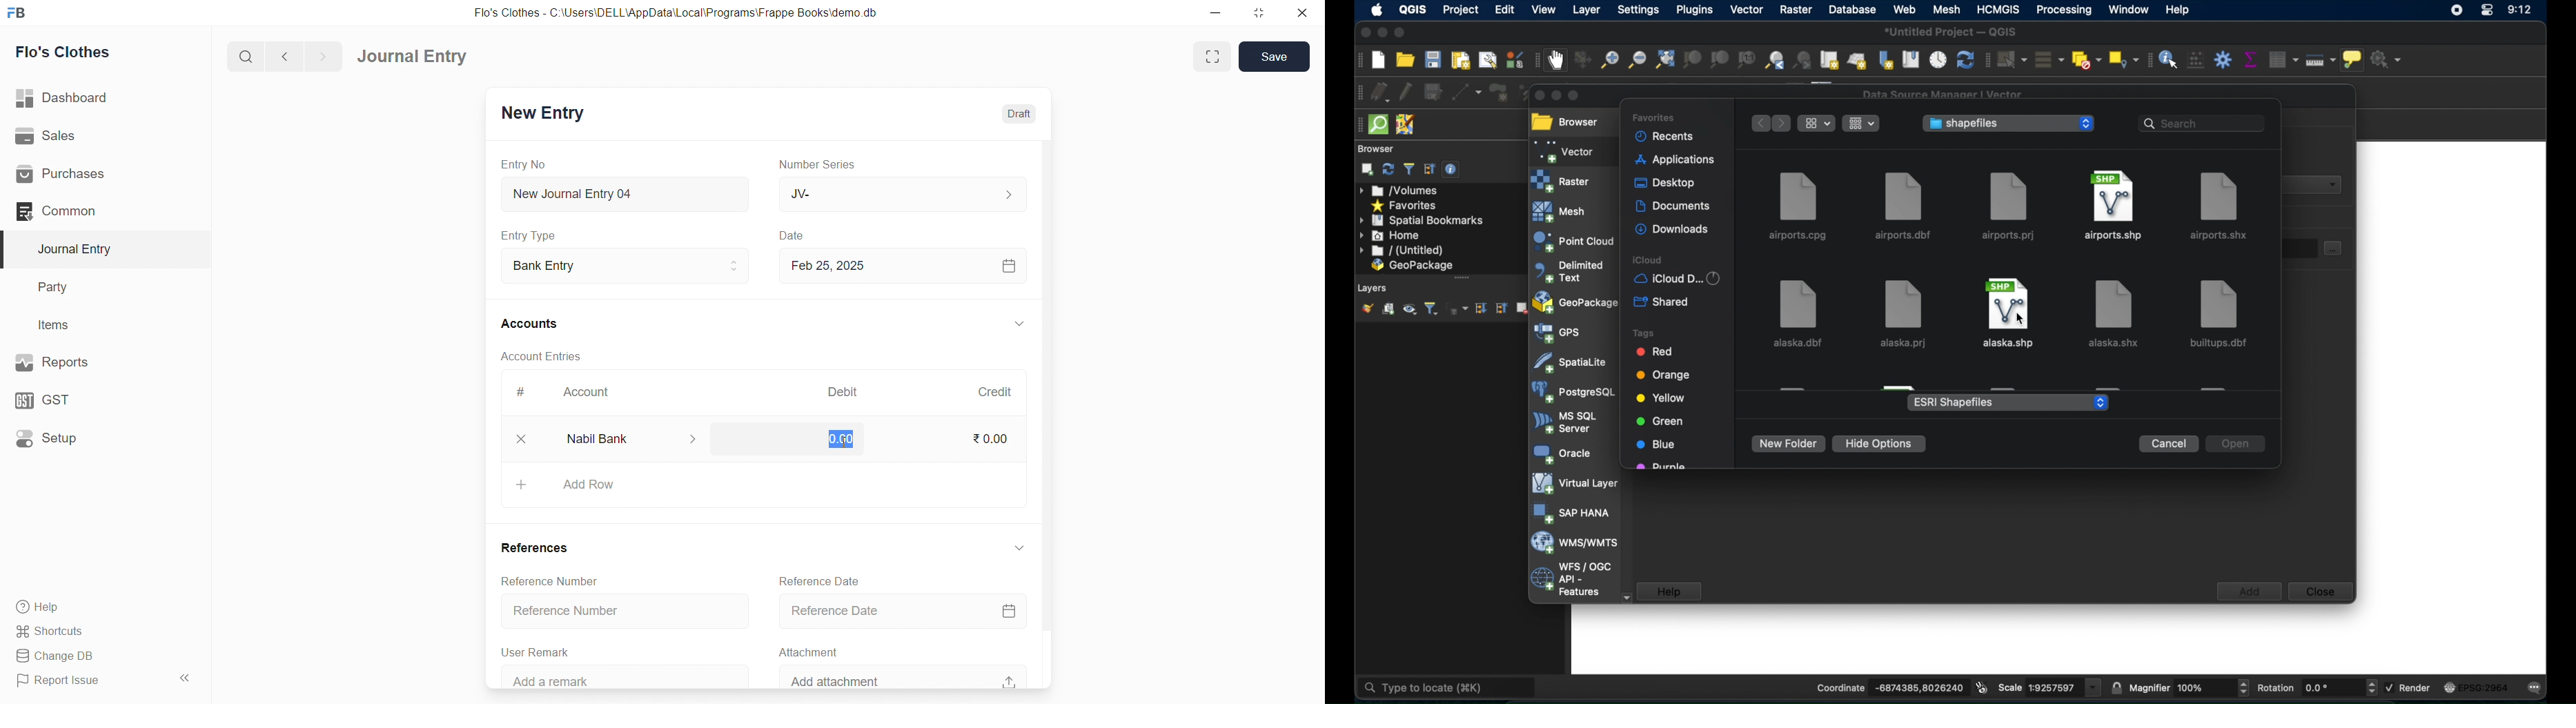 Image resolution: width=2576 pixels, height=728 pixels. I want to click on References, so click(529, 547).